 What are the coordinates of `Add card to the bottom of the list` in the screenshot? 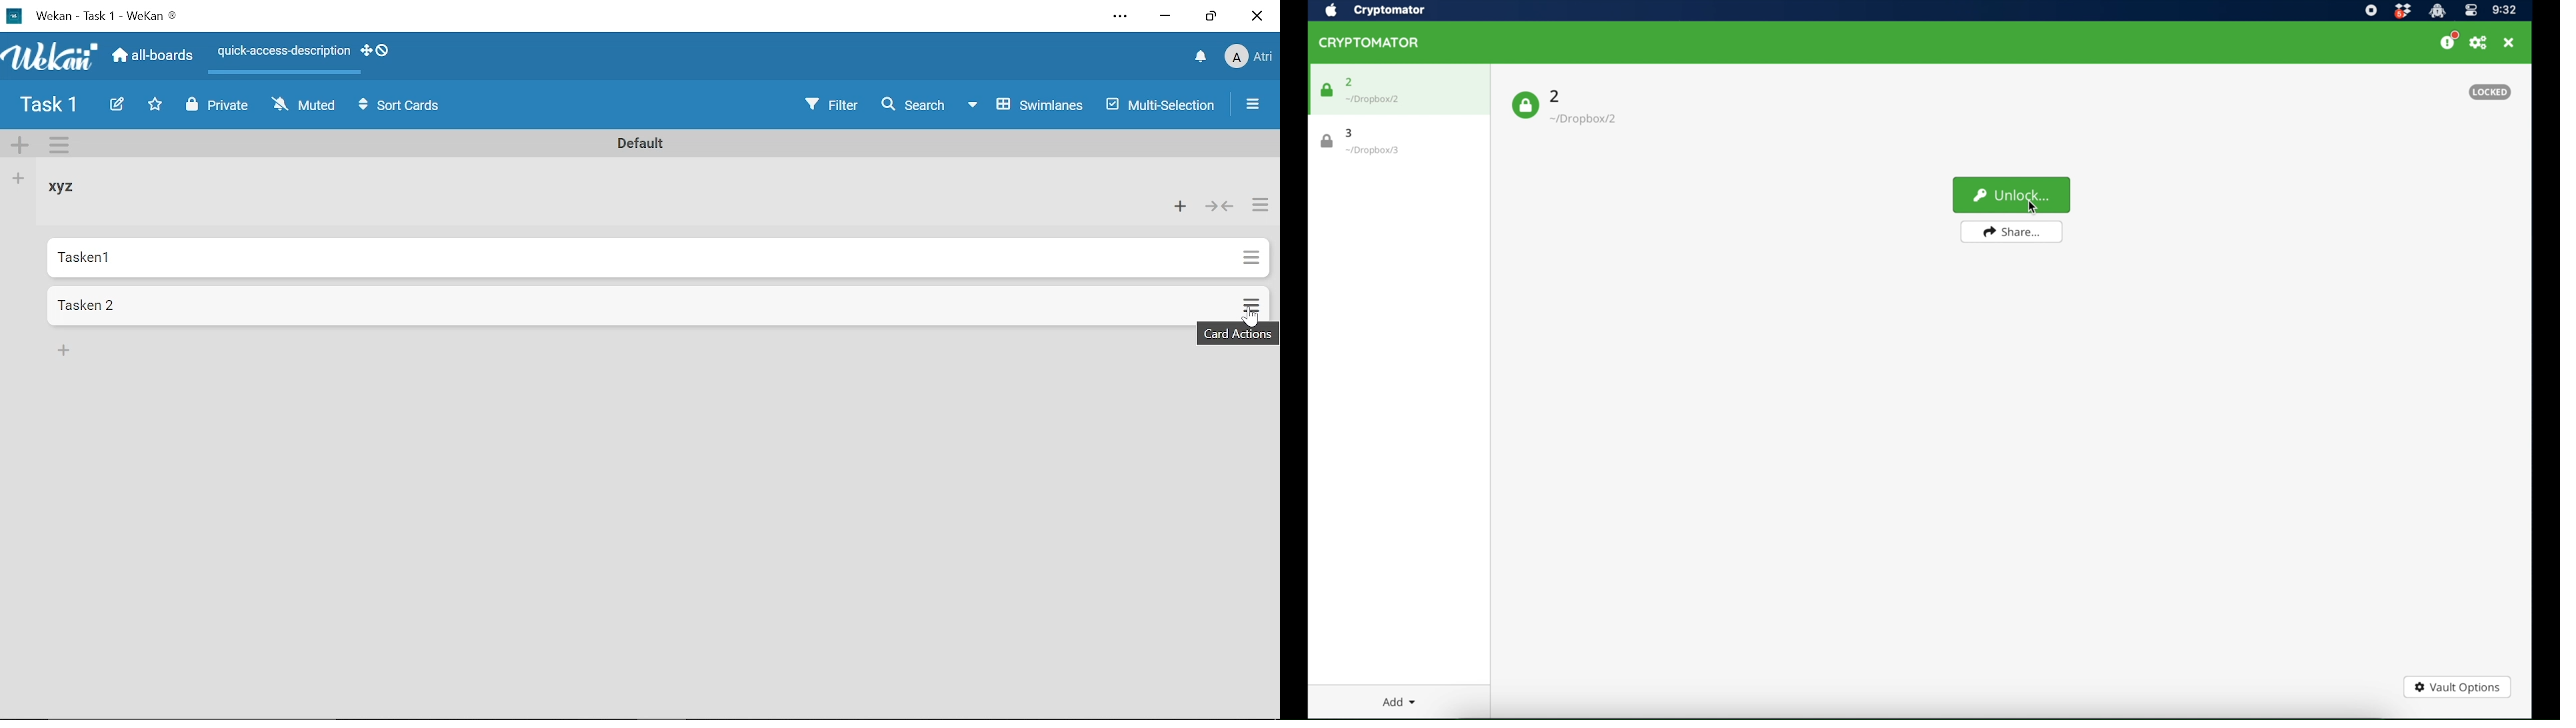 It's located at (66, 352).